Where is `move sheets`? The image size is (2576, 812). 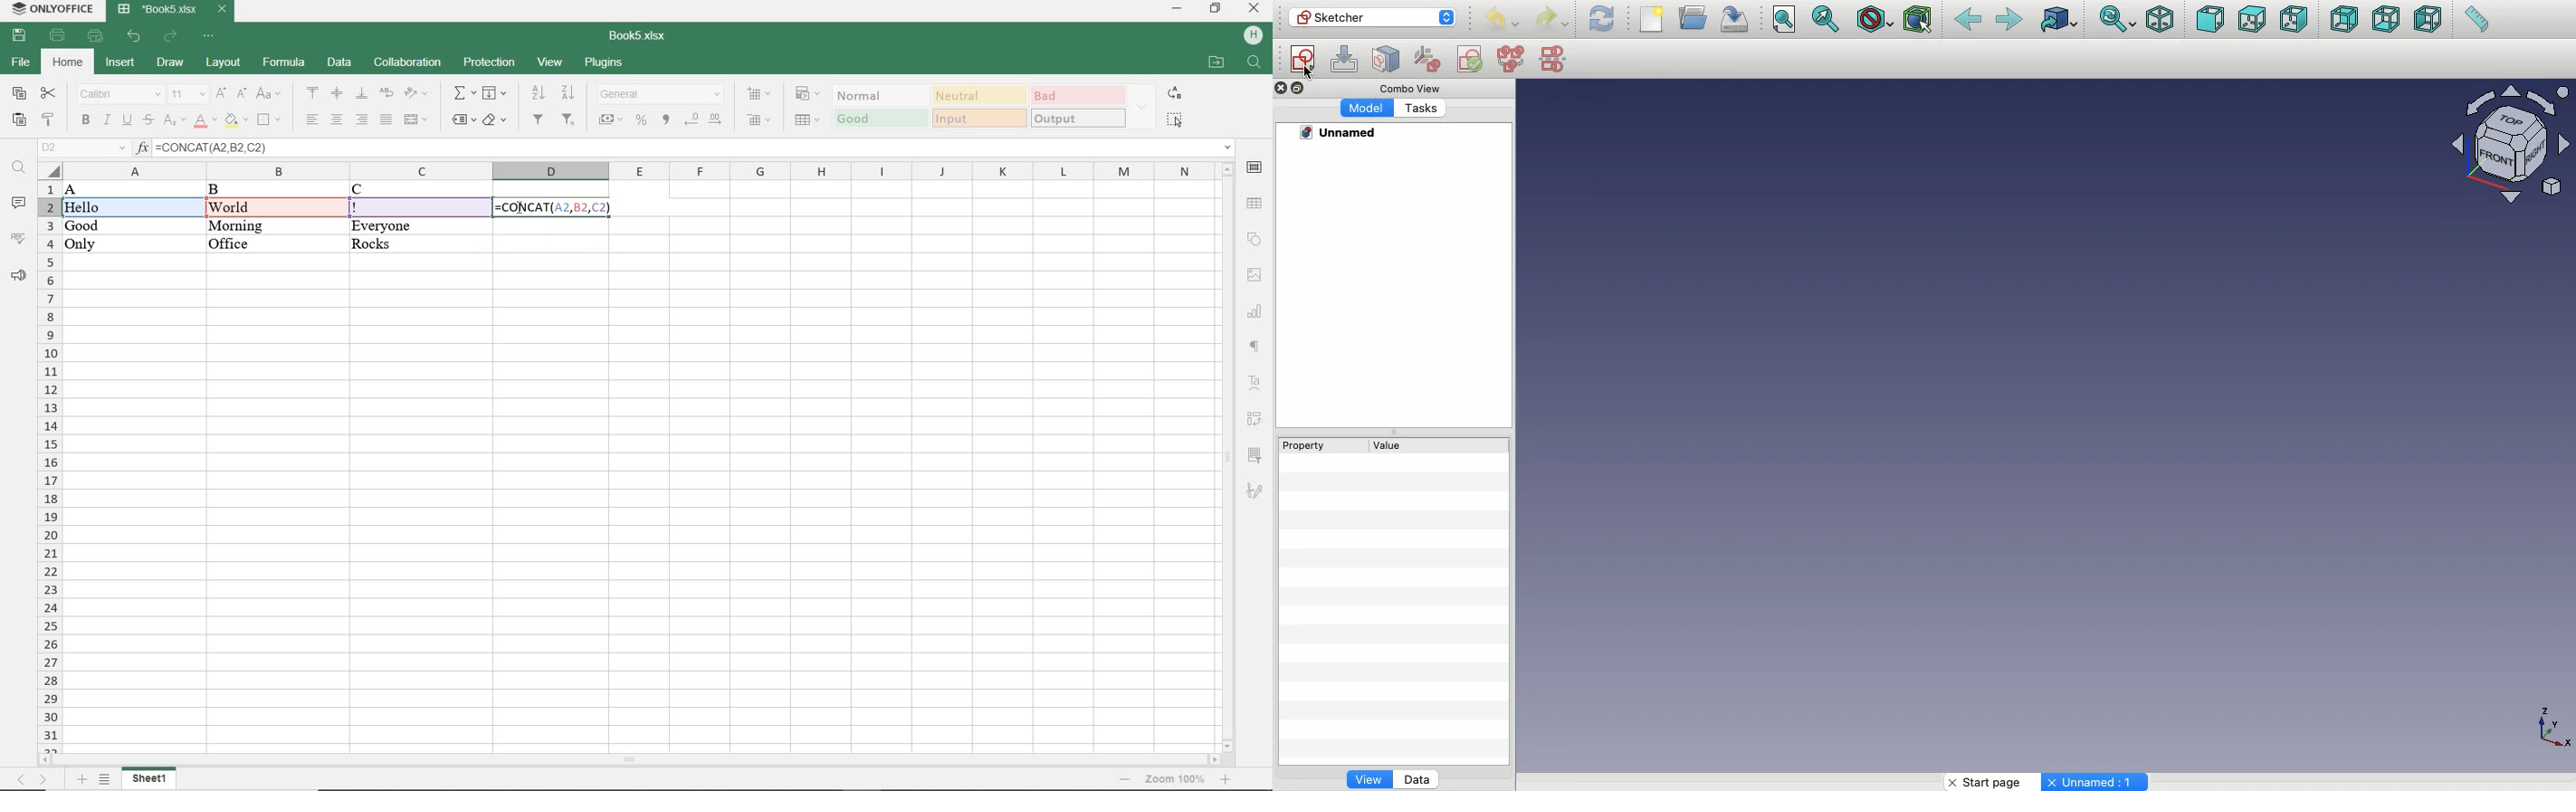 move sheets is located at coordinates (36, 778).